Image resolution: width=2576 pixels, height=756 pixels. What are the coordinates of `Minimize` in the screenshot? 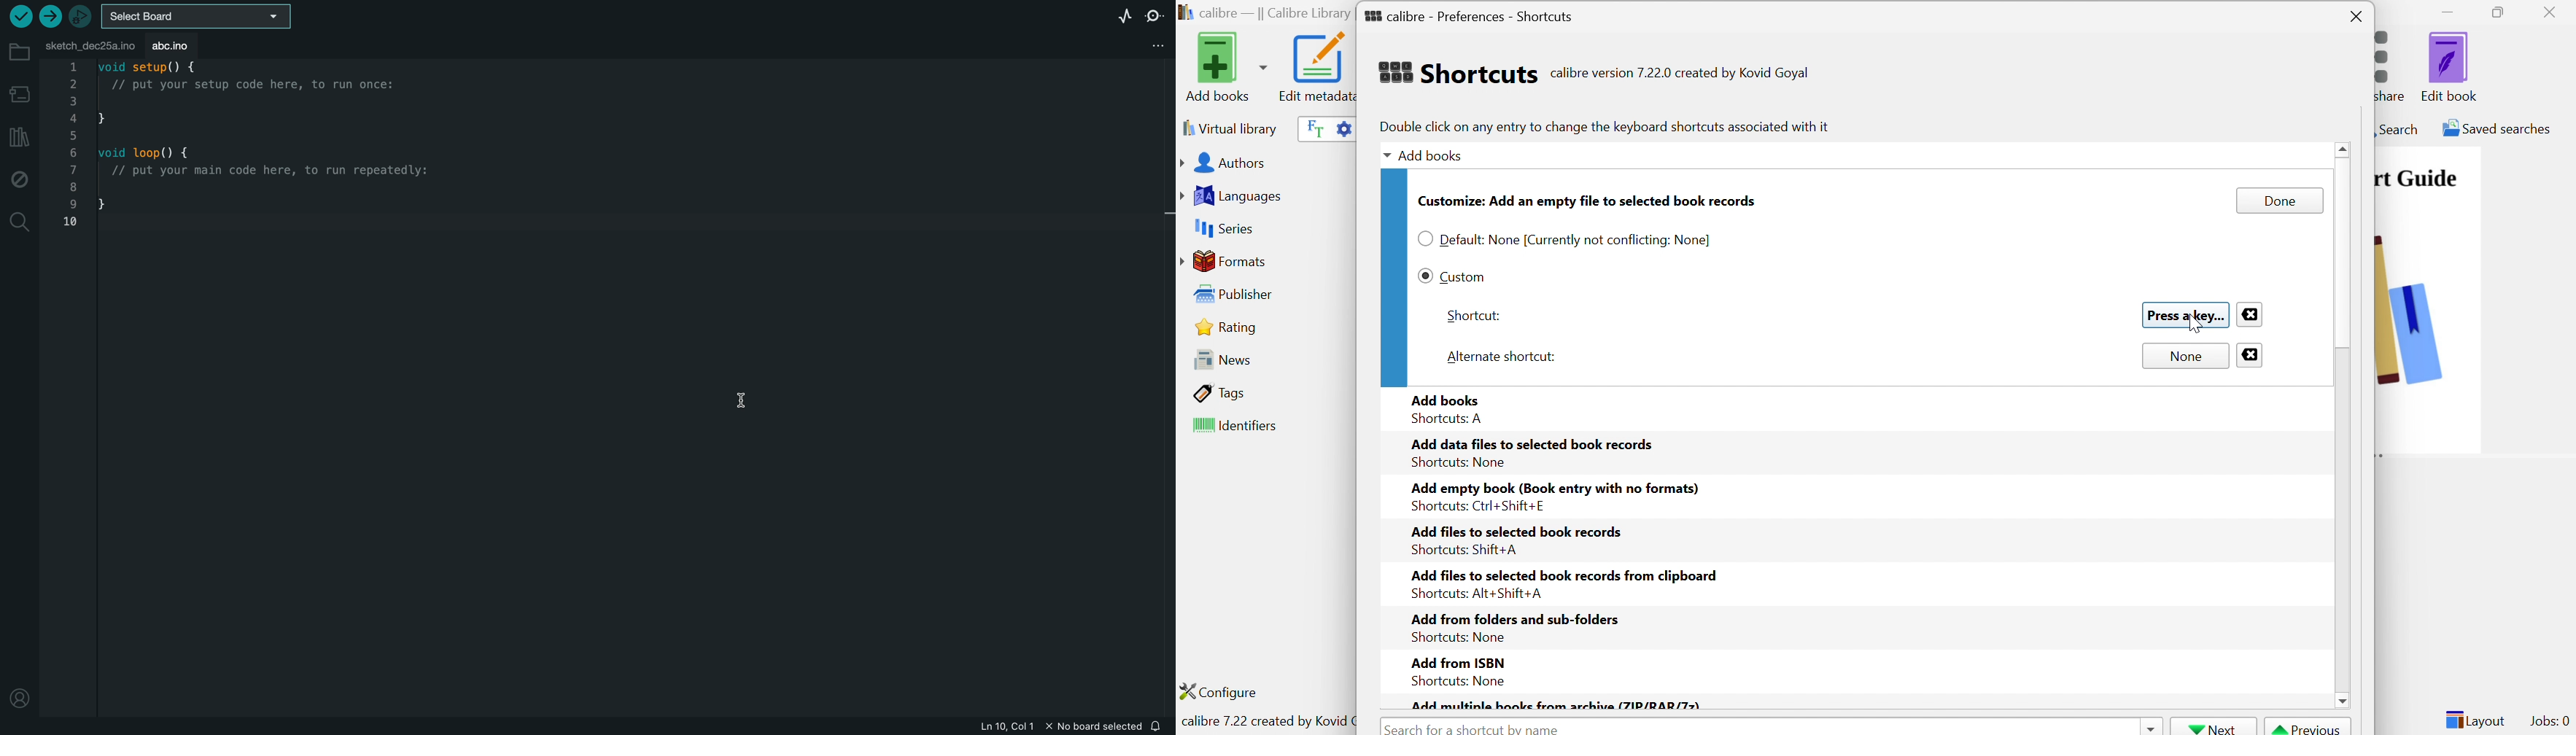 It's located at (2448, 11).